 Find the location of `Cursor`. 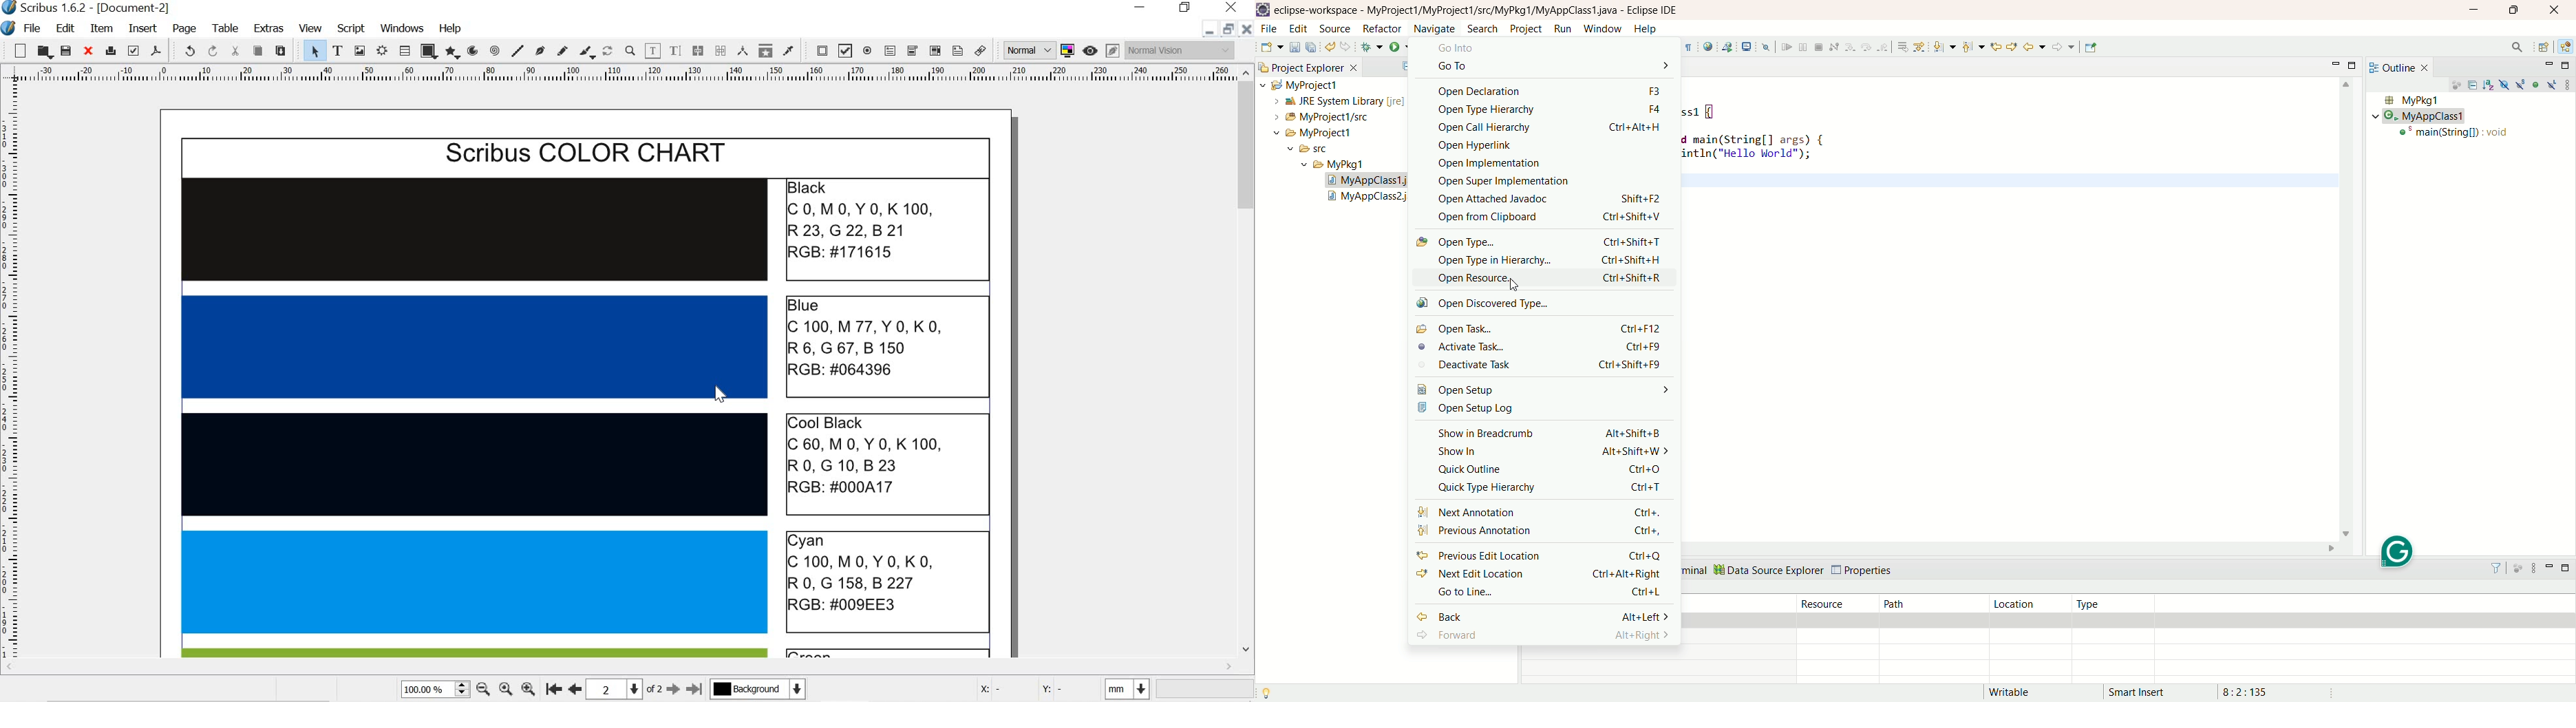

Cursor is located at coordinates (721, 393).